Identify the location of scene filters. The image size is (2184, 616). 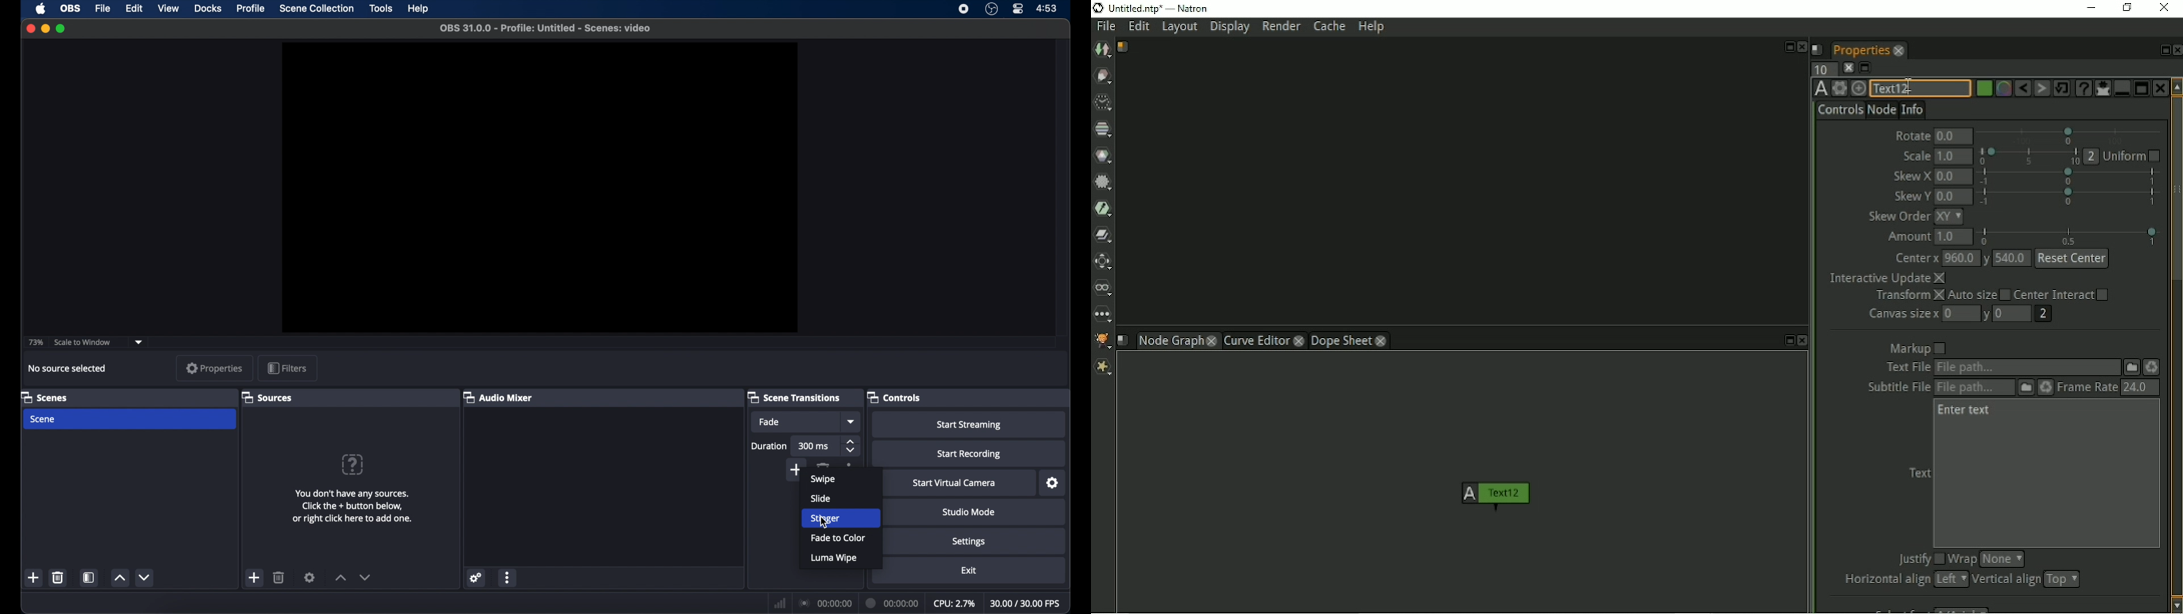
(90, 577).